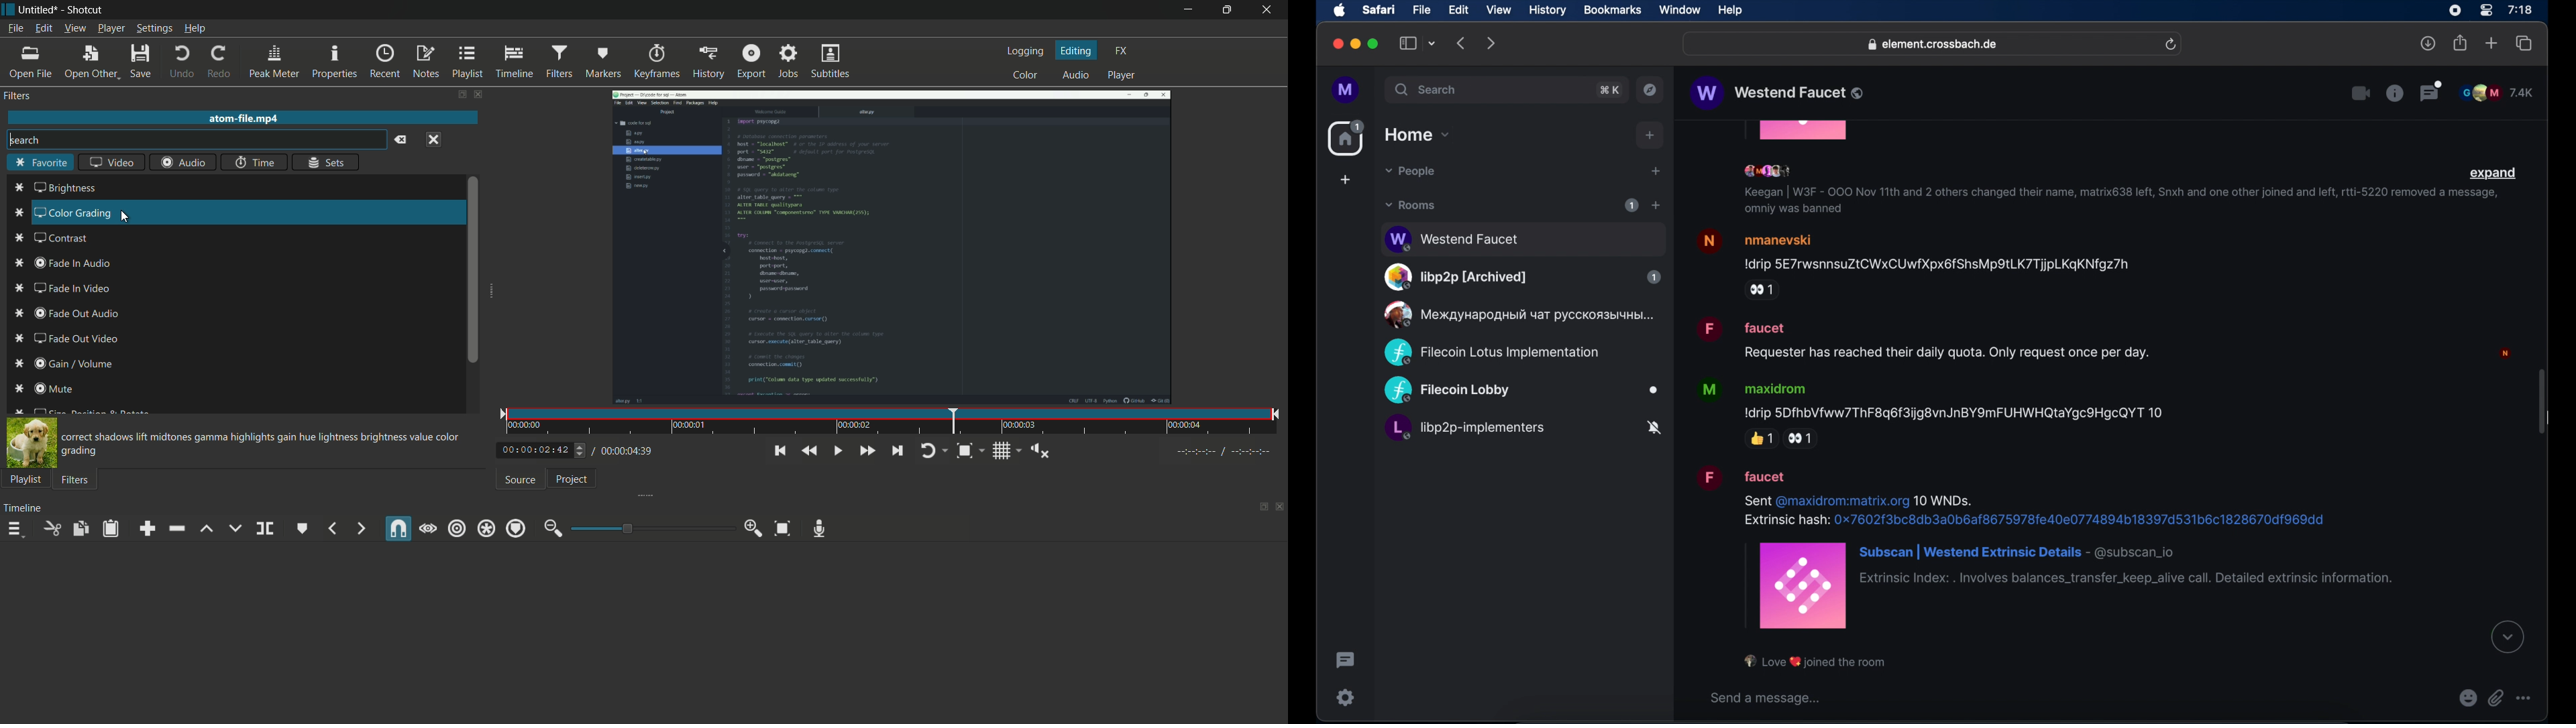 The width and height of the screenshot is (2576, 728). I want to click on scrub while dragging, so click(428, 529).